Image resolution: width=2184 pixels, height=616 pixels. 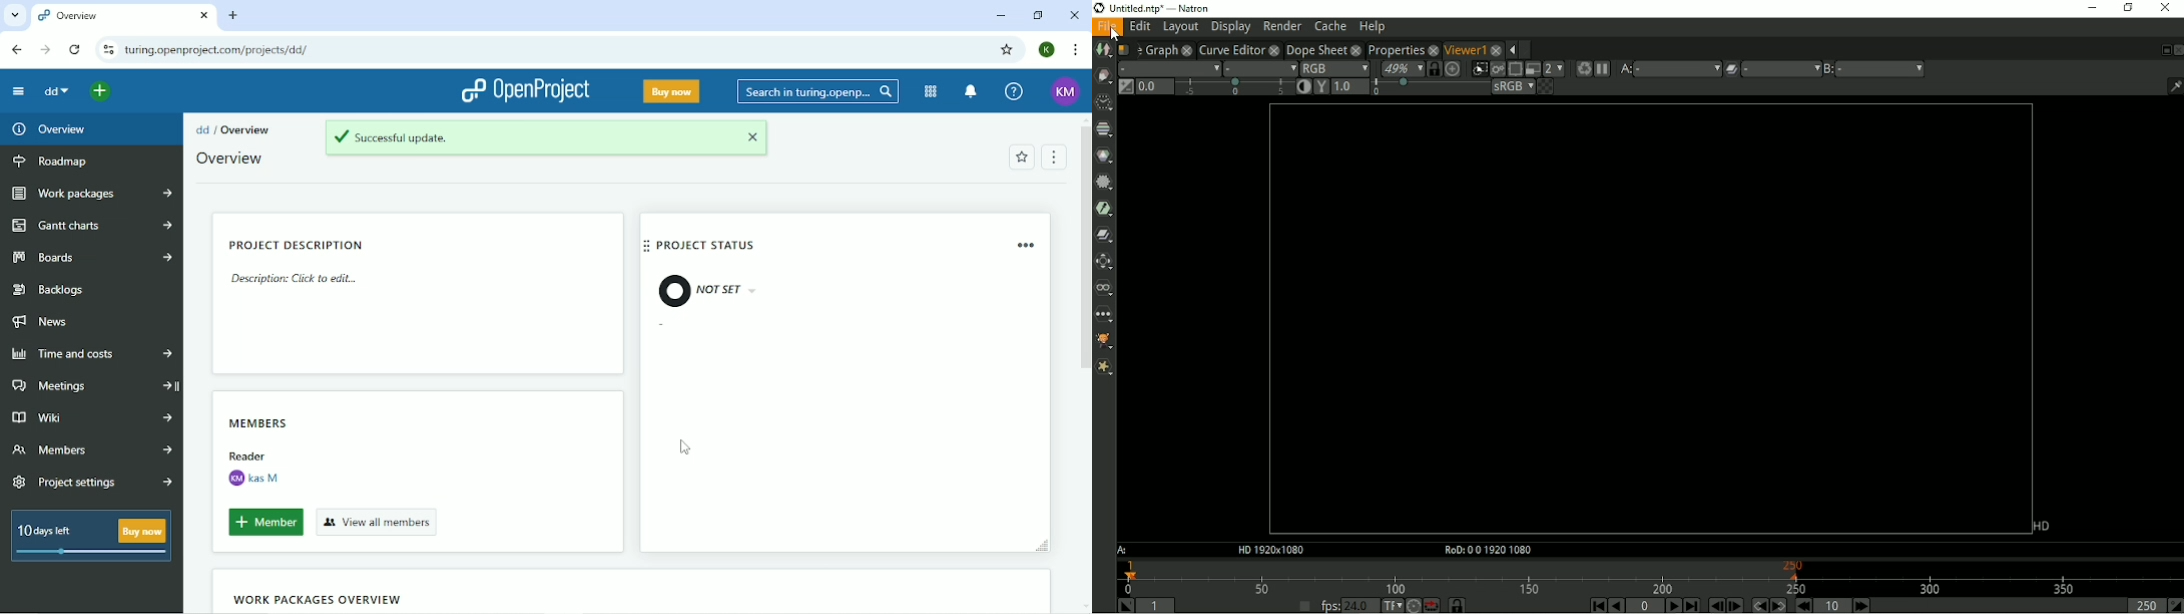 What do you see at coordinates (216, 50) in the screenshot?
I see `Site` at bounding box center [216, 50].